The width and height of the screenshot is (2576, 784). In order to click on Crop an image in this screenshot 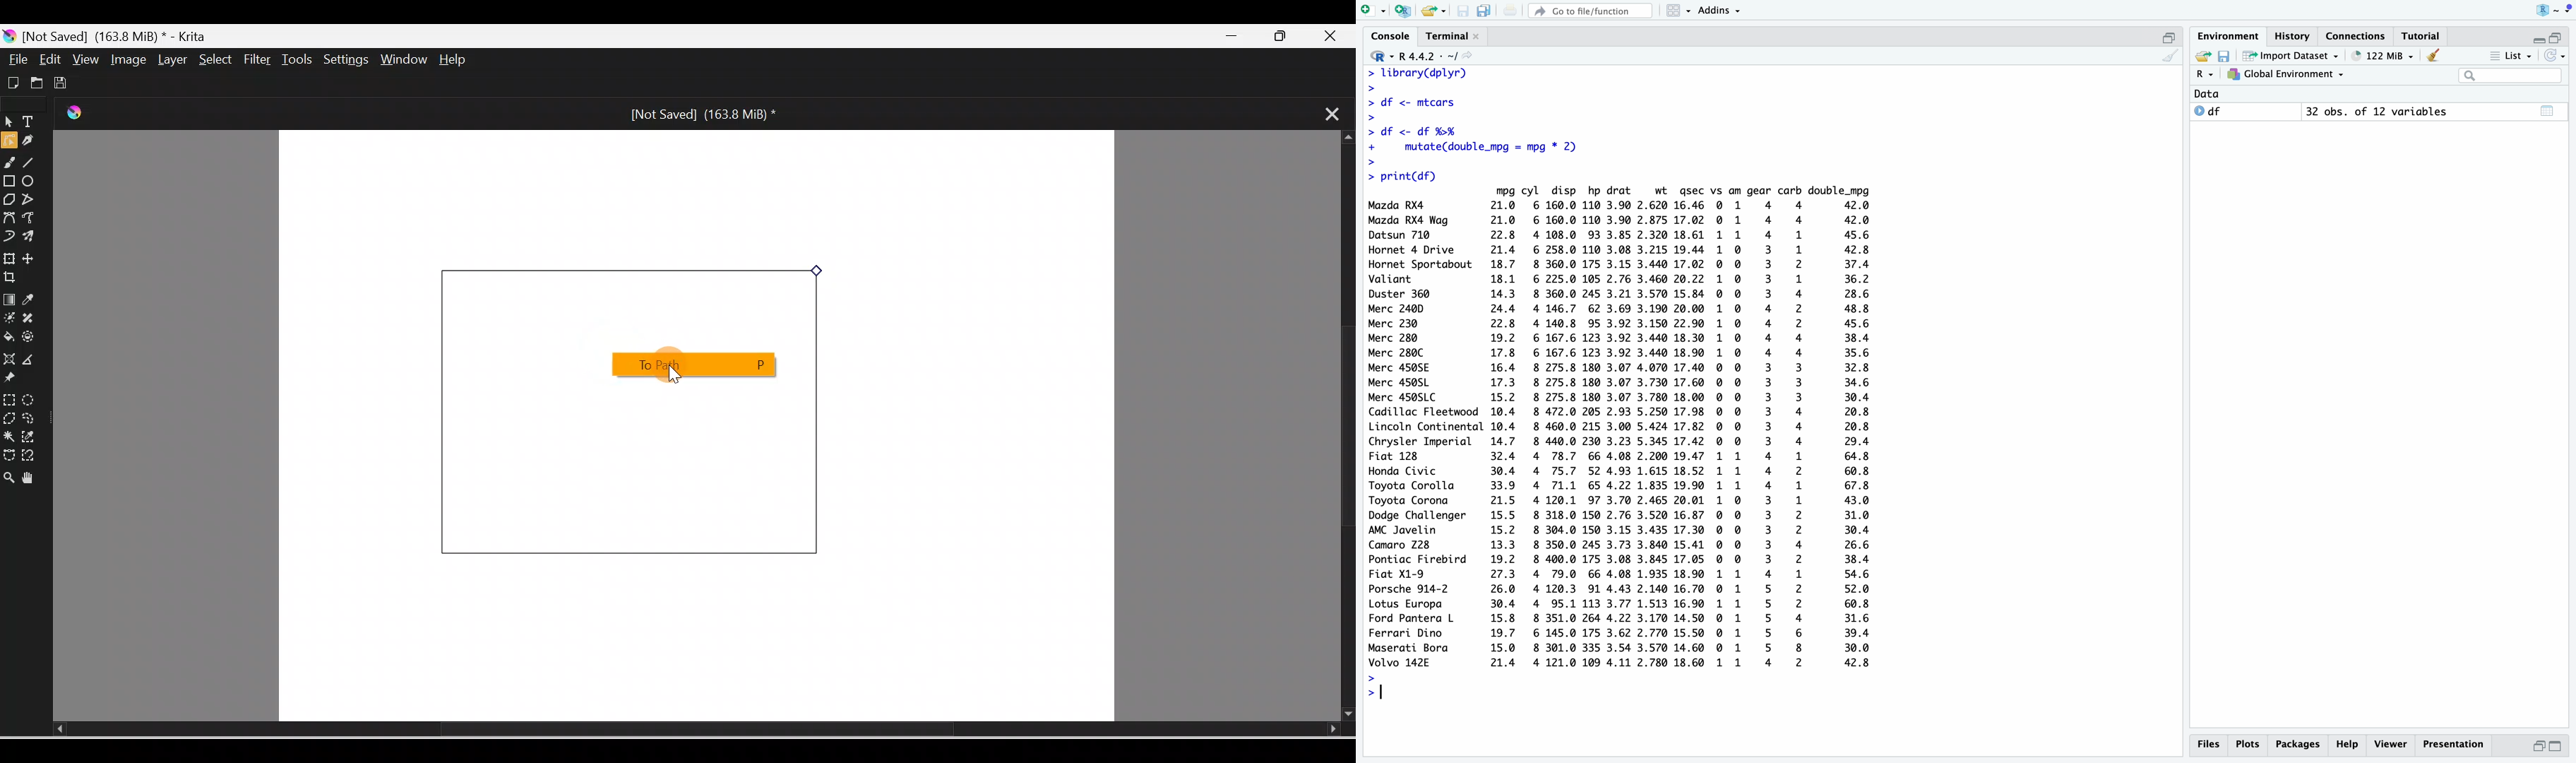, I will do `click(16, 278)`.